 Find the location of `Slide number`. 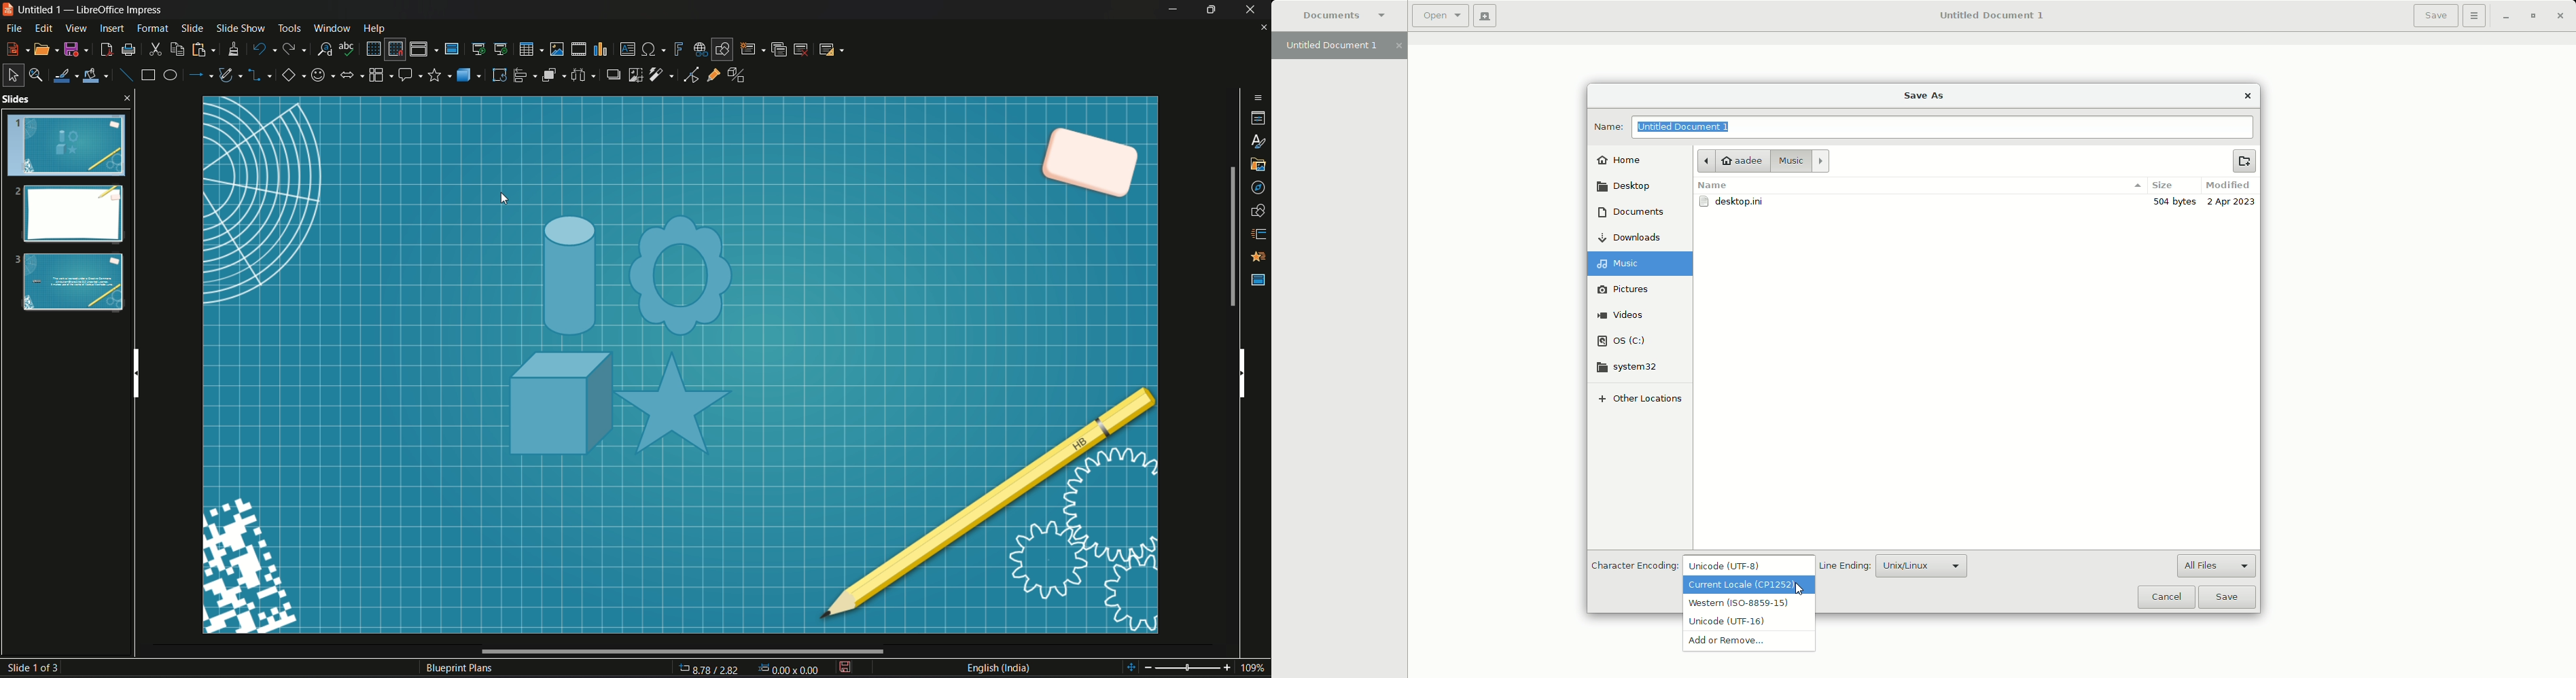

Slide number is located at coordinates (37, 668).